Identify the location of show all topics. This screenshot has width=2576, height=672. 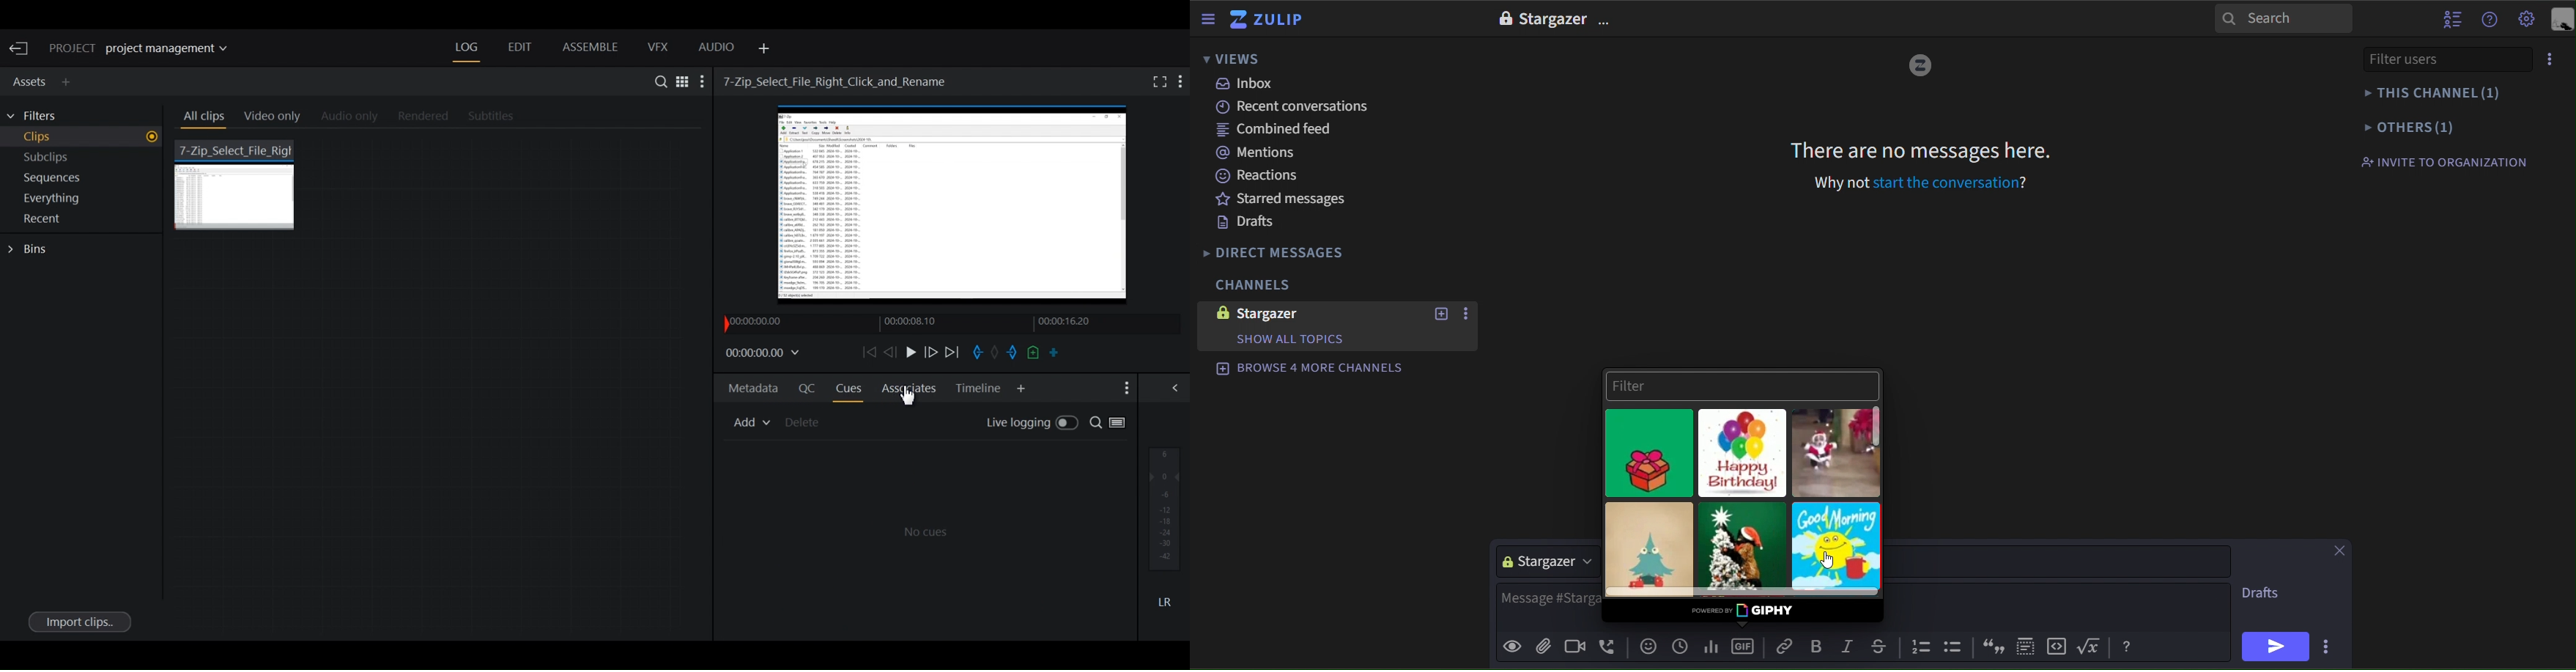
(1289, 339).